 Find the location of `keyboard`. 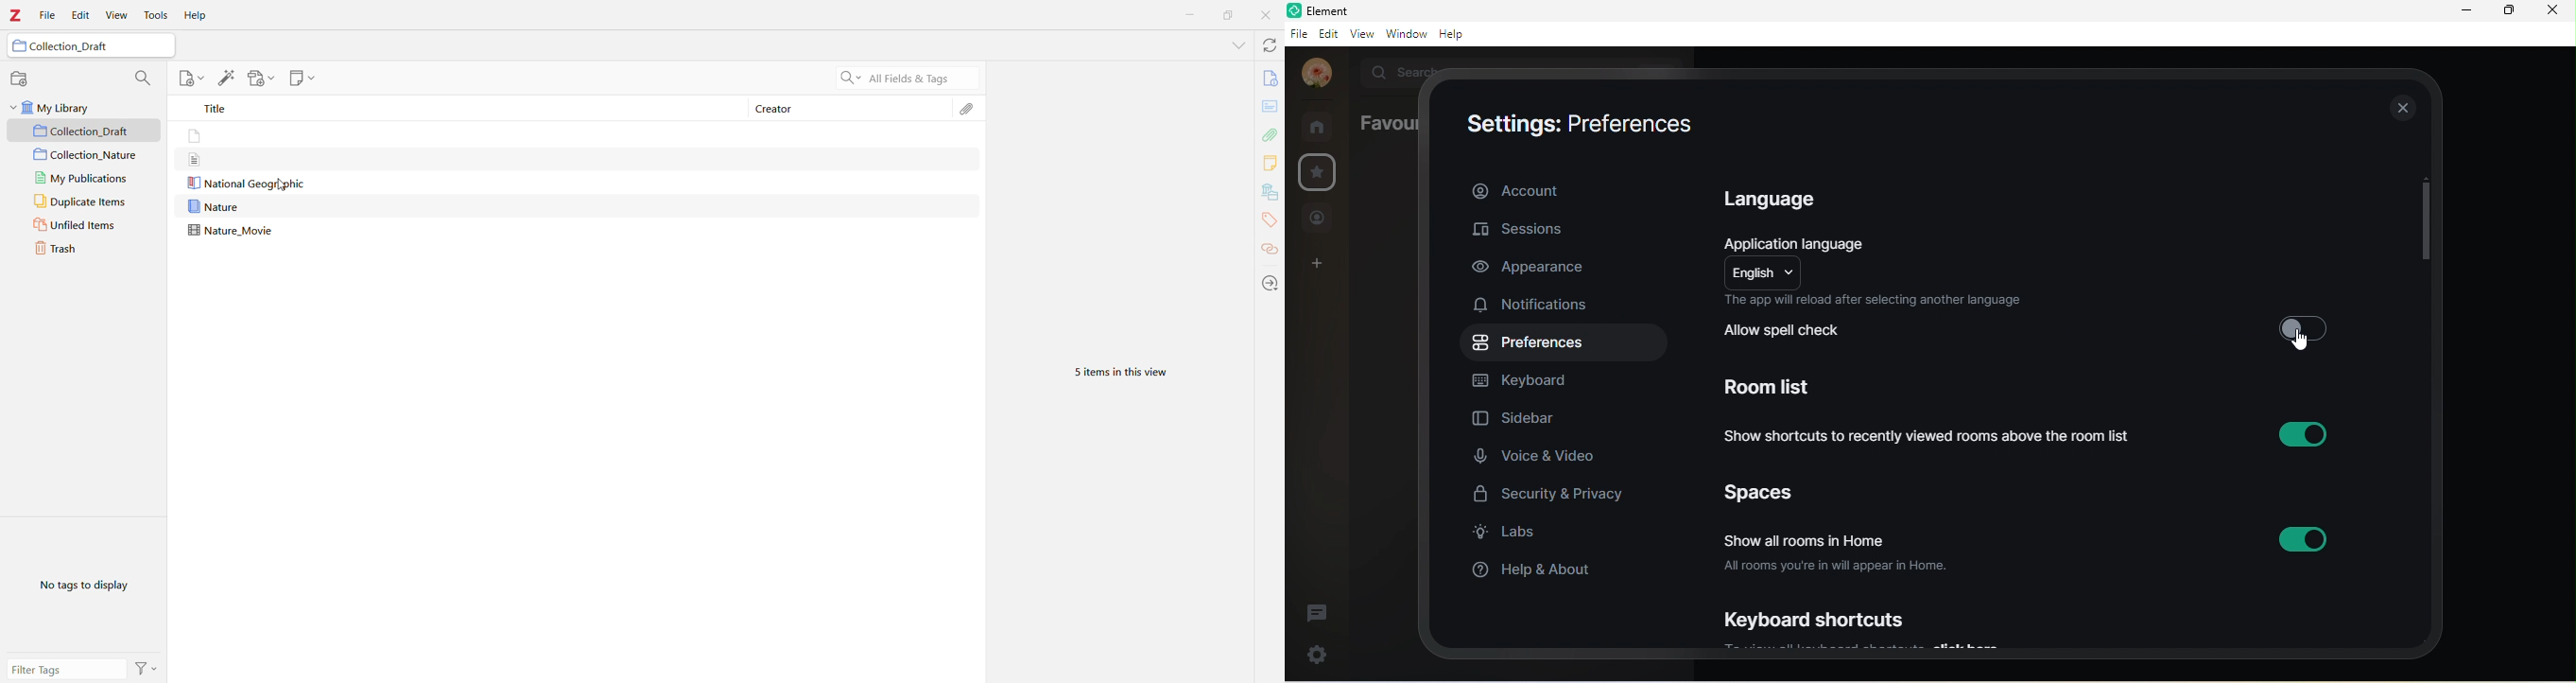

keyboard is located at coordinates (1524, 380).